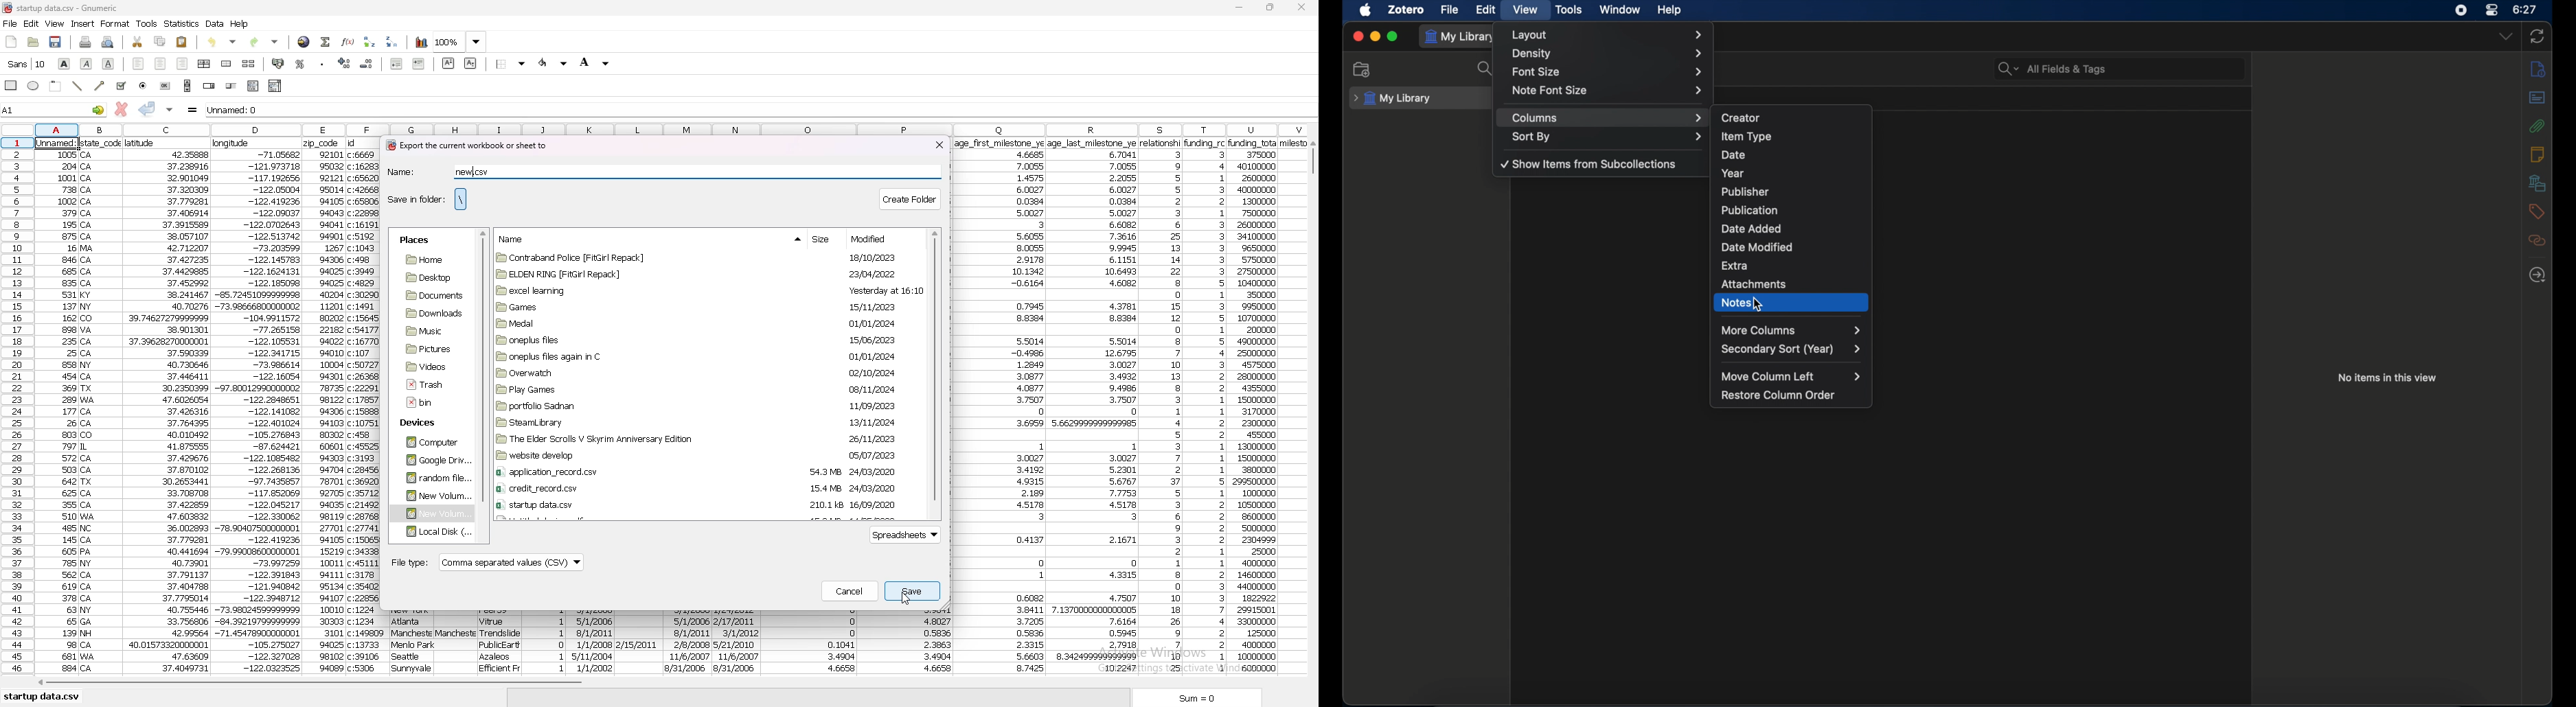  Describe the element at coordinates (326, 42) in the screenshot. I see `summation` at that location.